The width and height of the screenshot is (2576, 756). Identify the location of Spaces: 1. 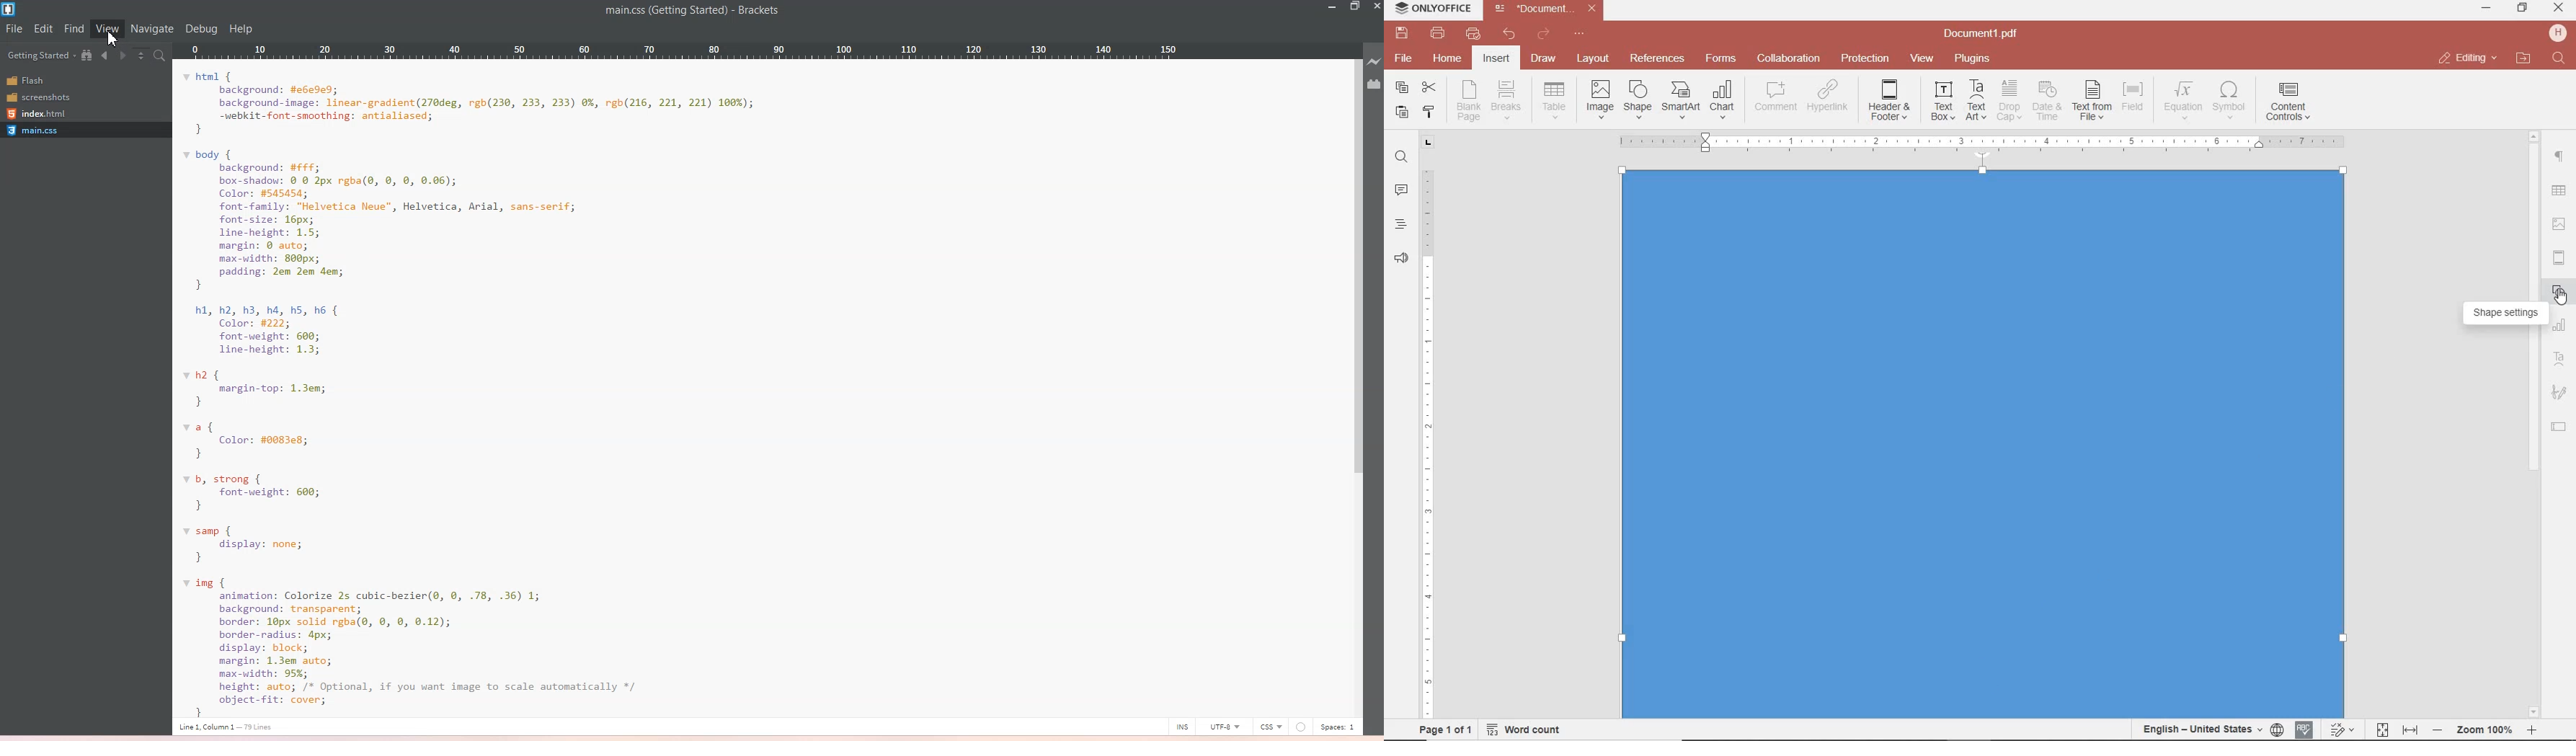
(1340, 727).